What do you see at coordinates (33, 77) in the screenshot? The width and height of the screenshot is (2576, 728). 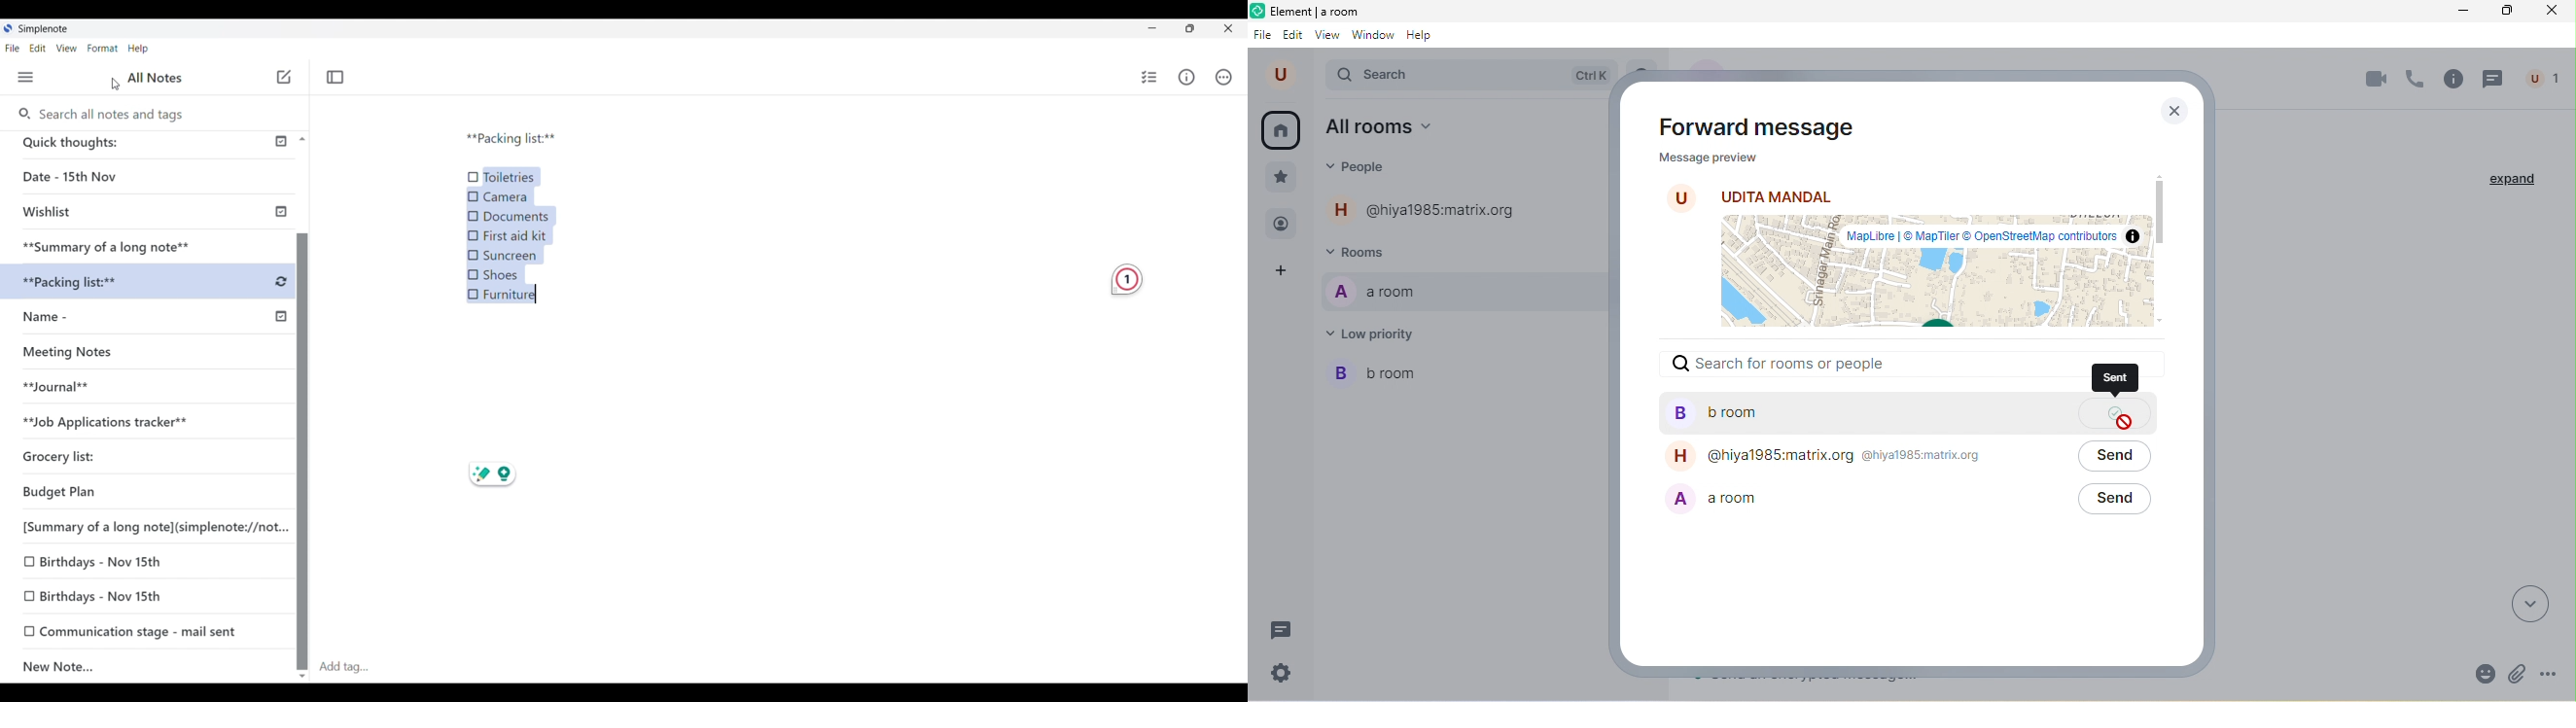 I see `menu` at bounding box center [33, 77].